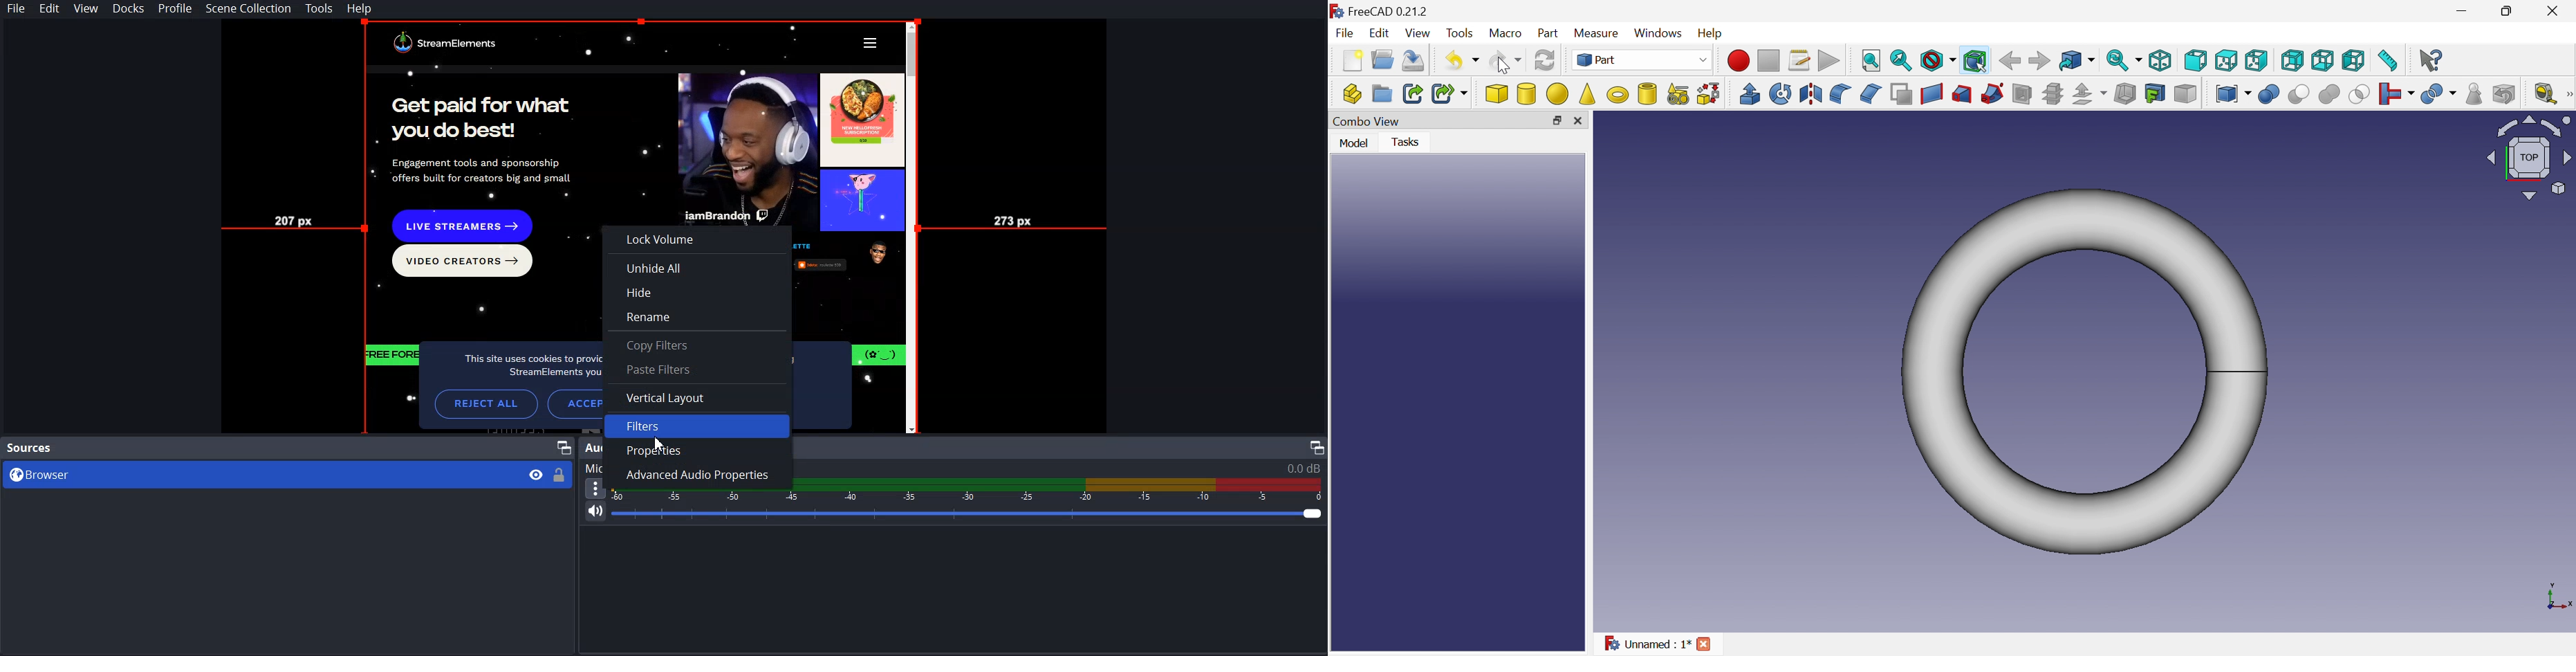  What do you see at coordinates (697, 318) in the screenshot?
I see `Rename` at bounding box center [697, 318].